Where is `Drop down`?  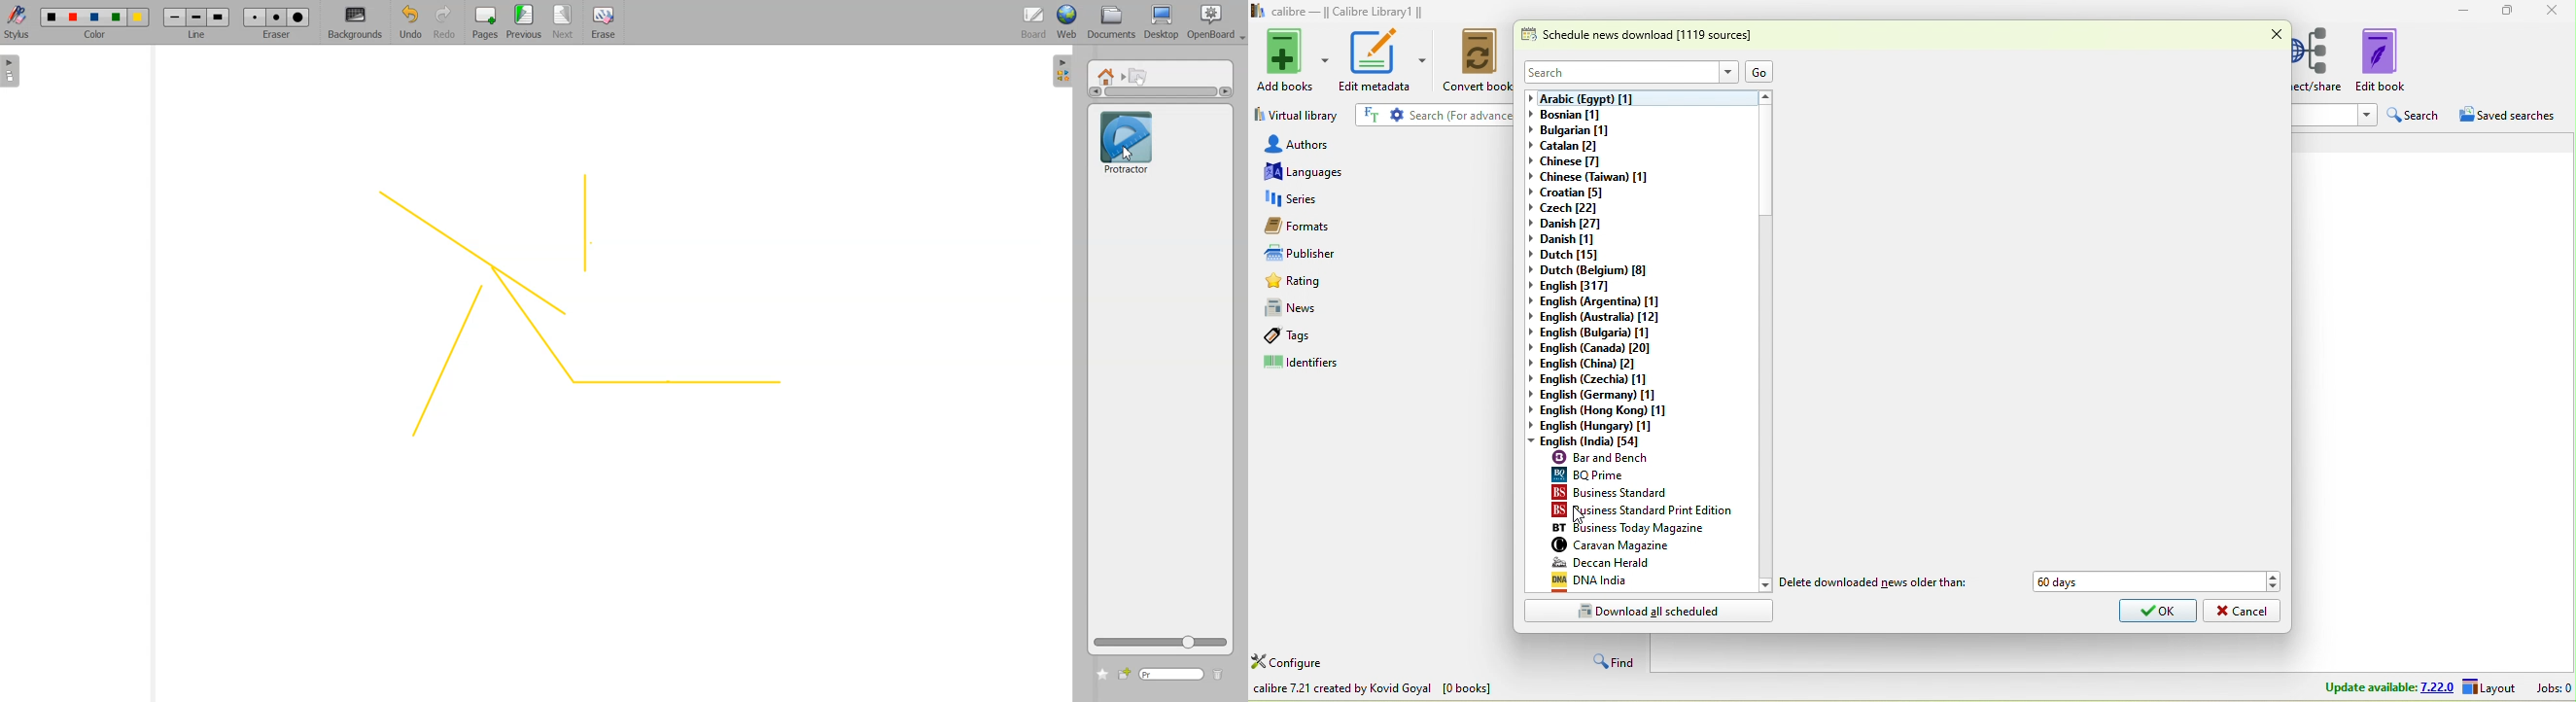
Drop down is located at coordinates (2274, 582).